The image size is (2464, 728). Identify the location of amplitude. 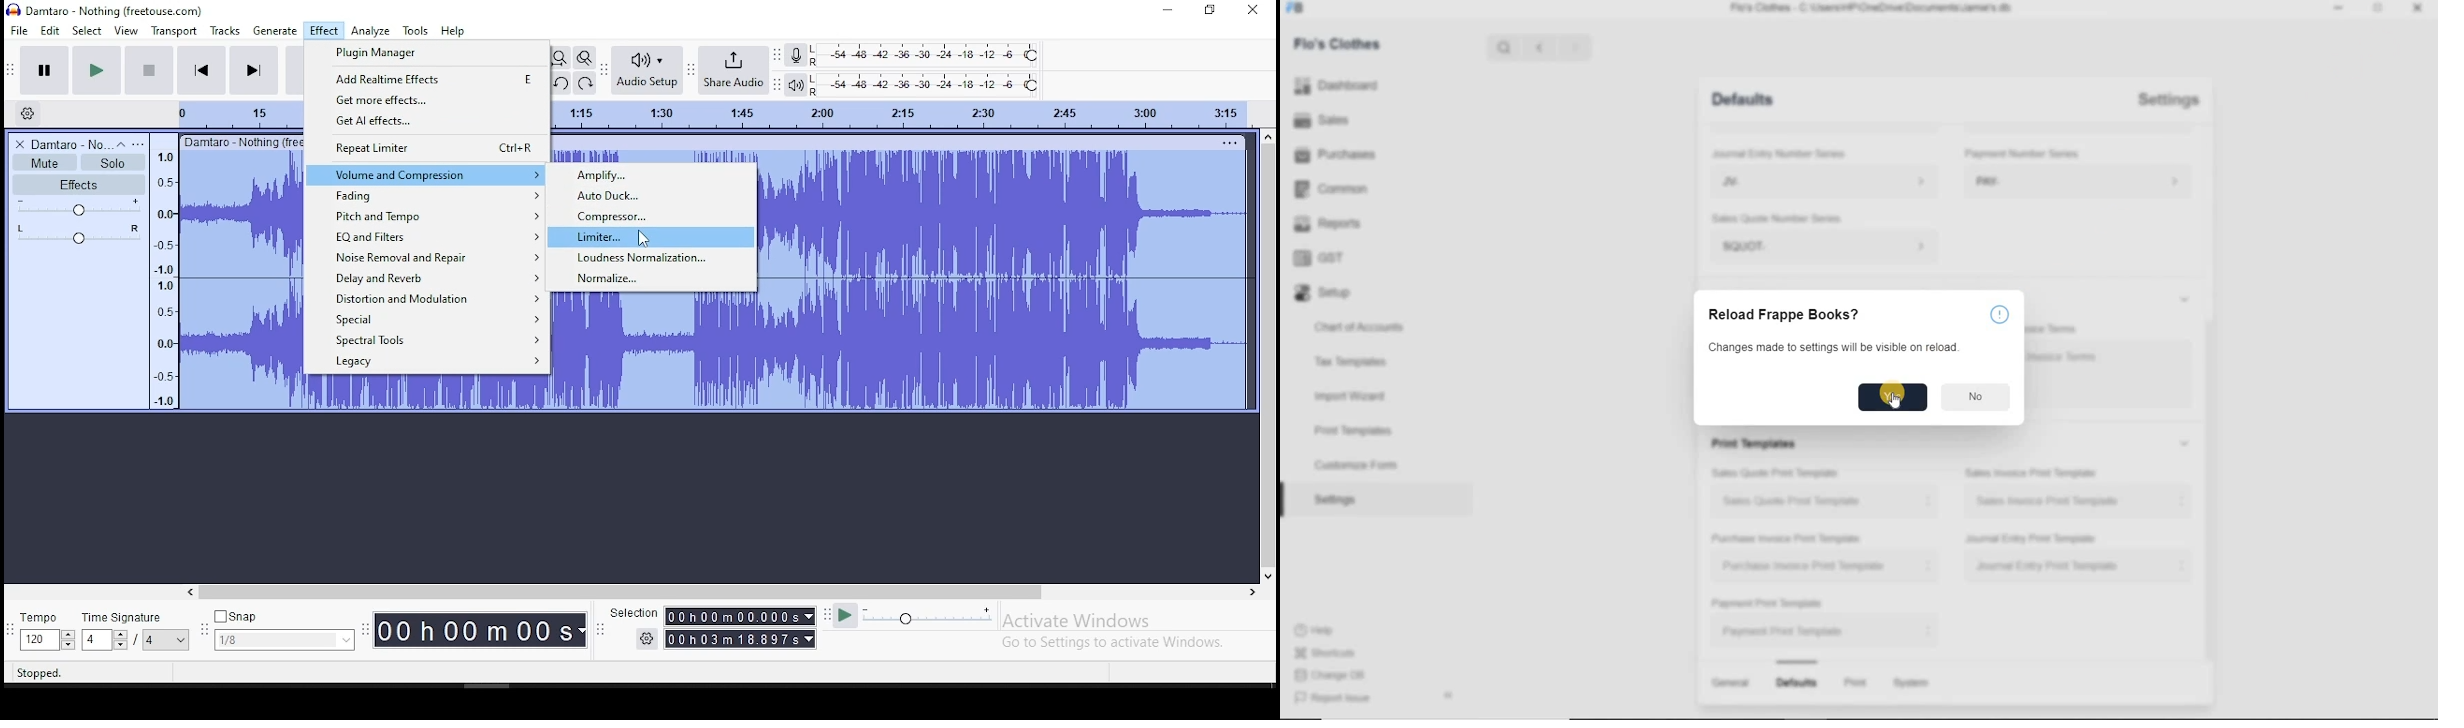
(166, 271).